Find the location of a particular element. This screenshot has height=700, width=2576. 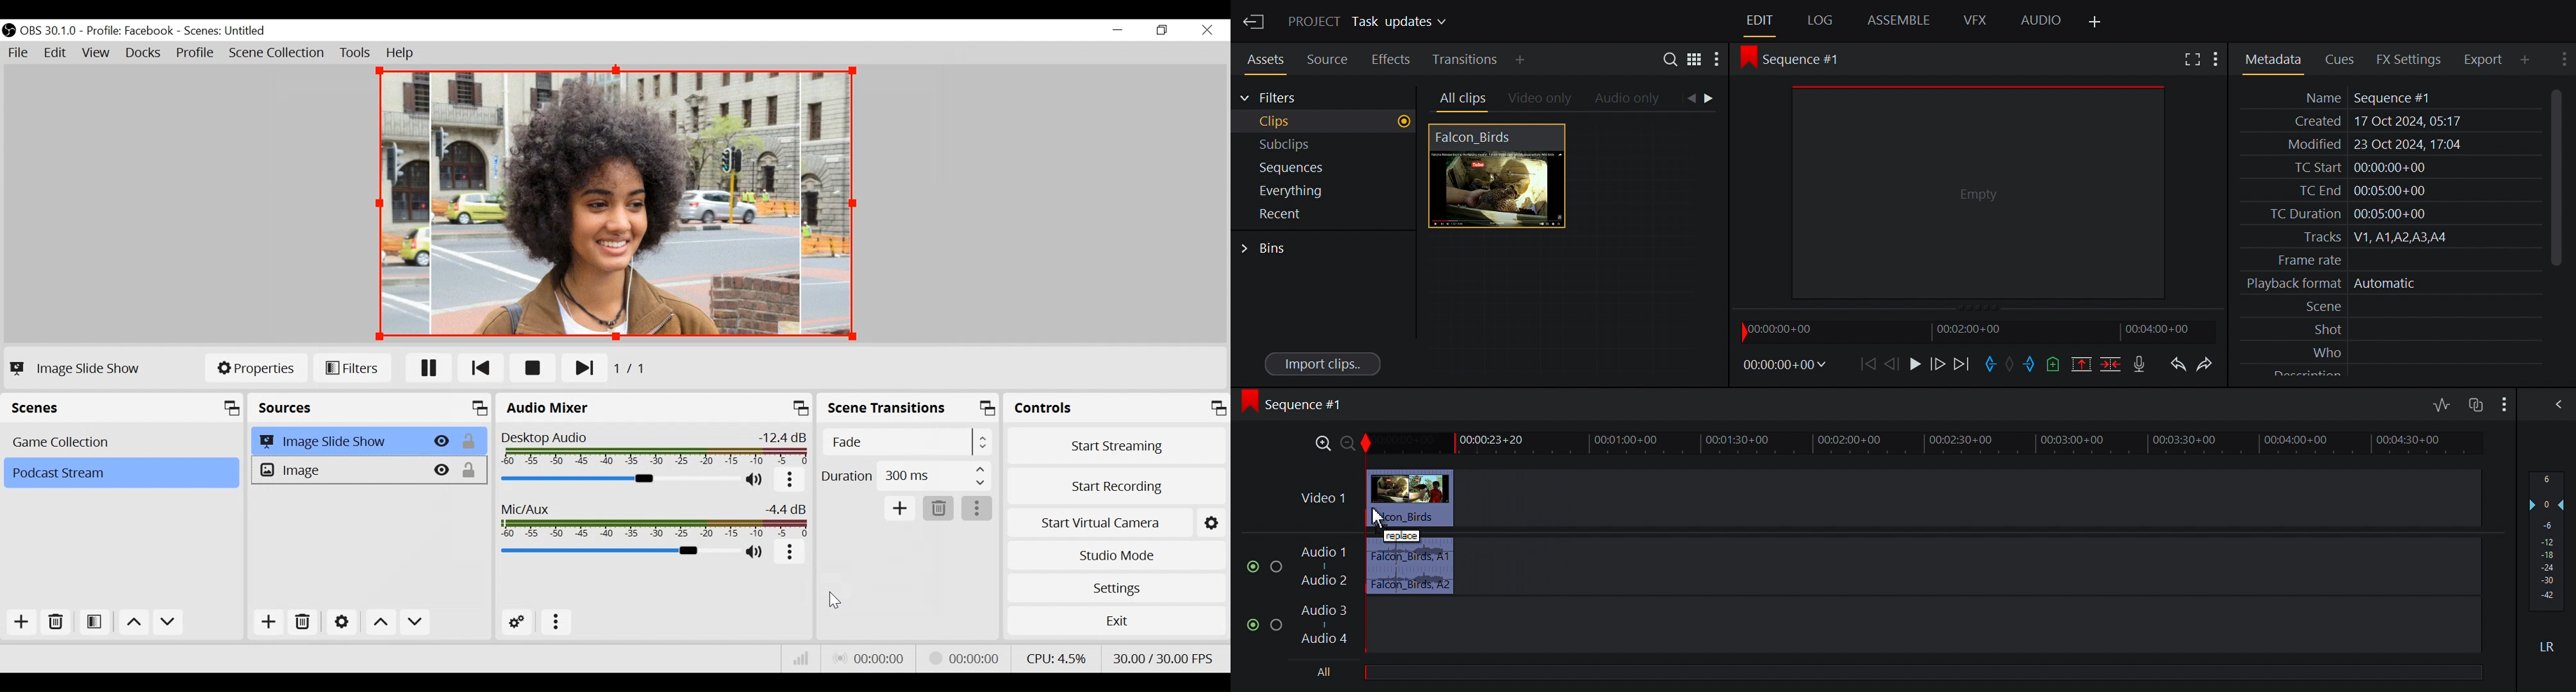

Show/Hide audio full mix is located at coordinates (2502, 403).